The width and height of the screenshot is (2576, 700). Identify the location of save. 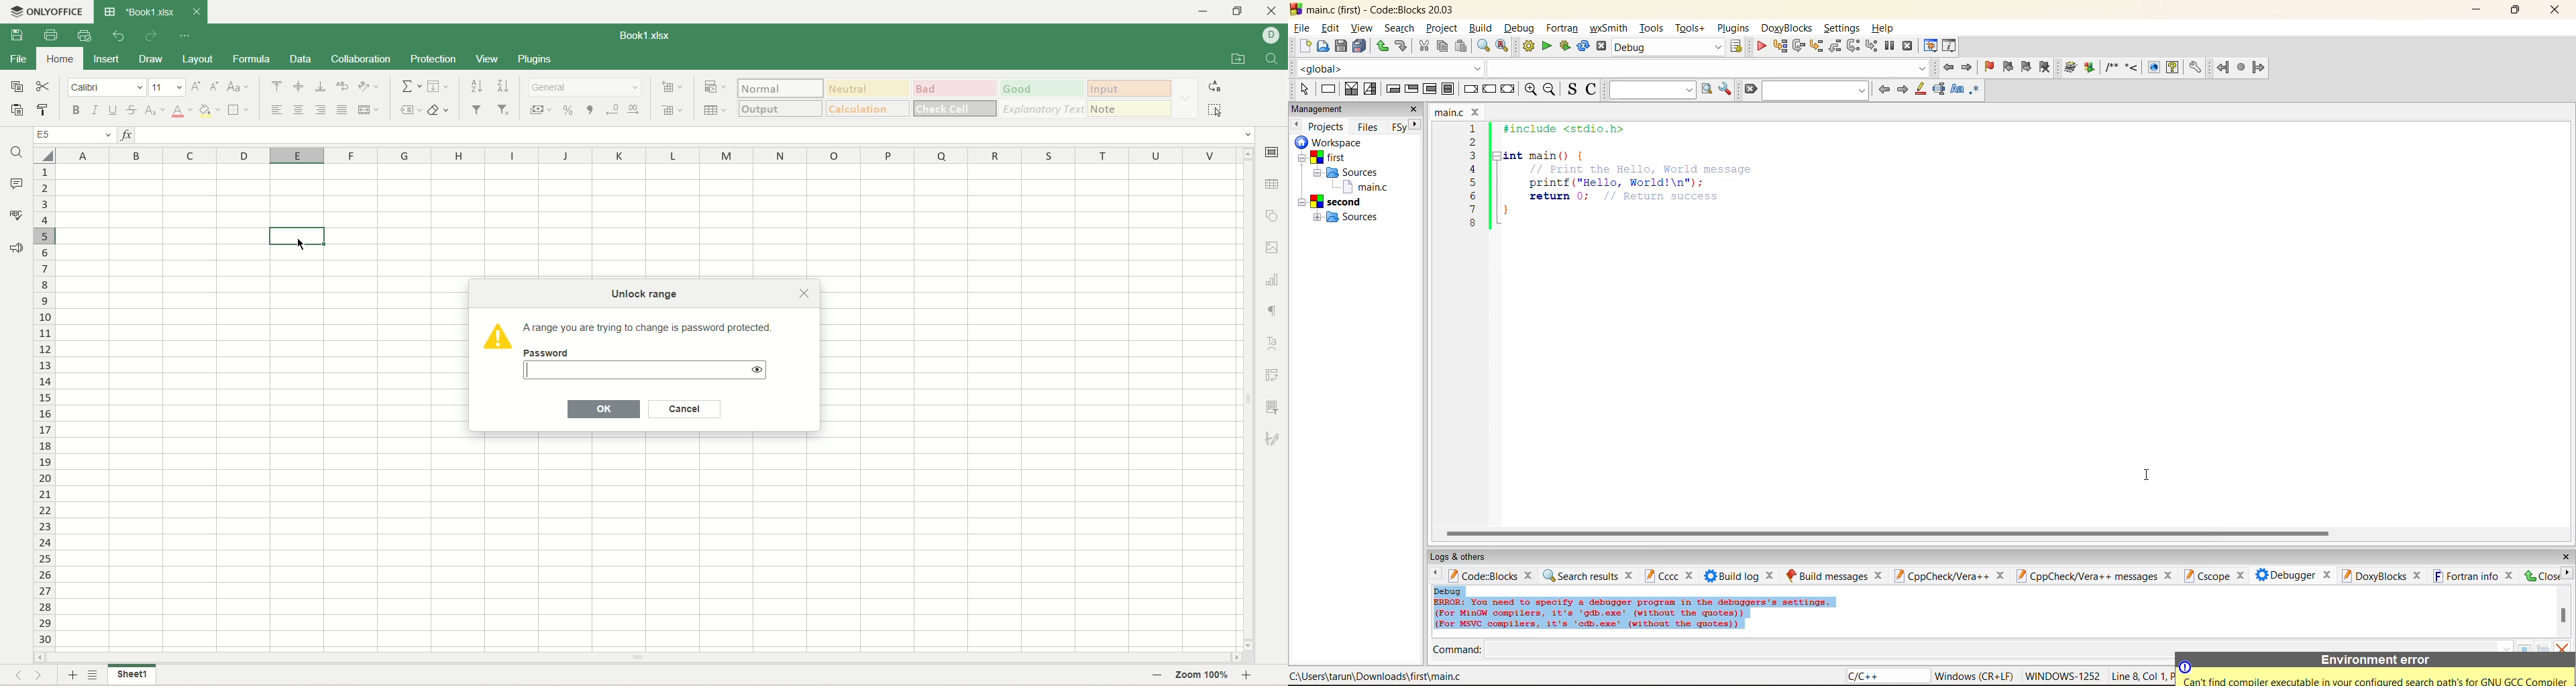
(1342, 46).